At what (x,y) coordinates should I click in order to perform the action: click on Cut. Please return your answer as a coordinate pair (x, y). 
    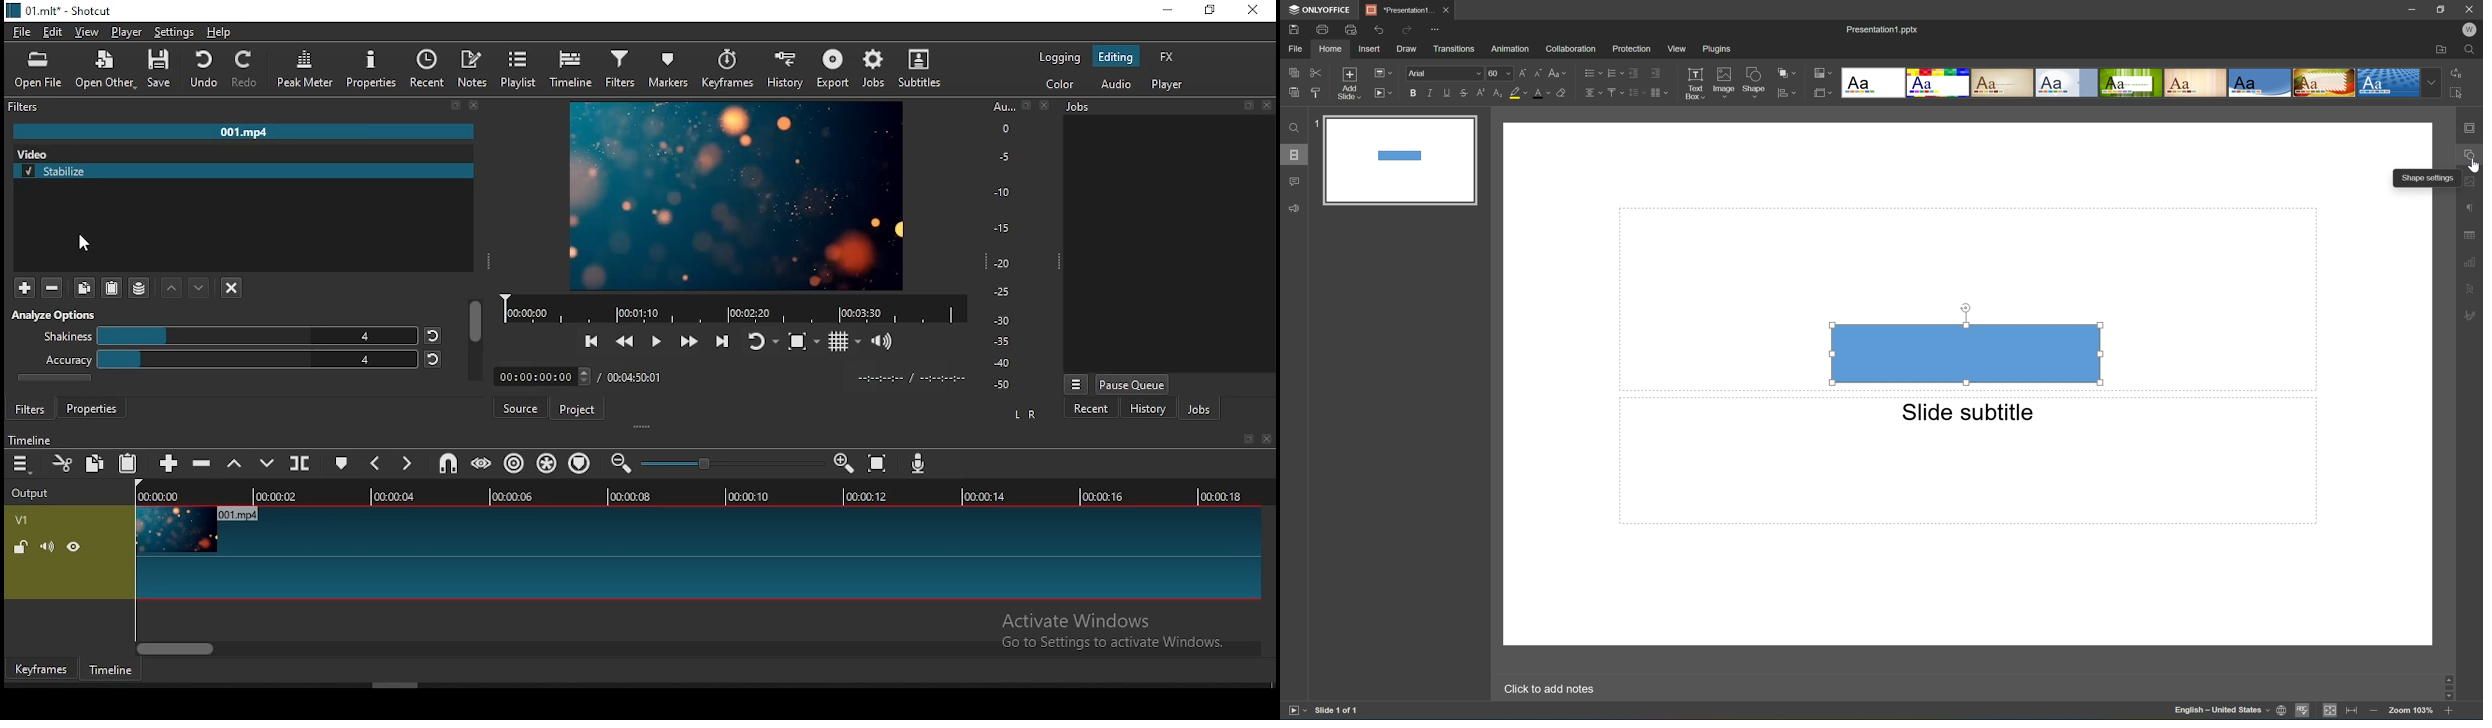
    Looking at the image, I should click on (1315, 71).